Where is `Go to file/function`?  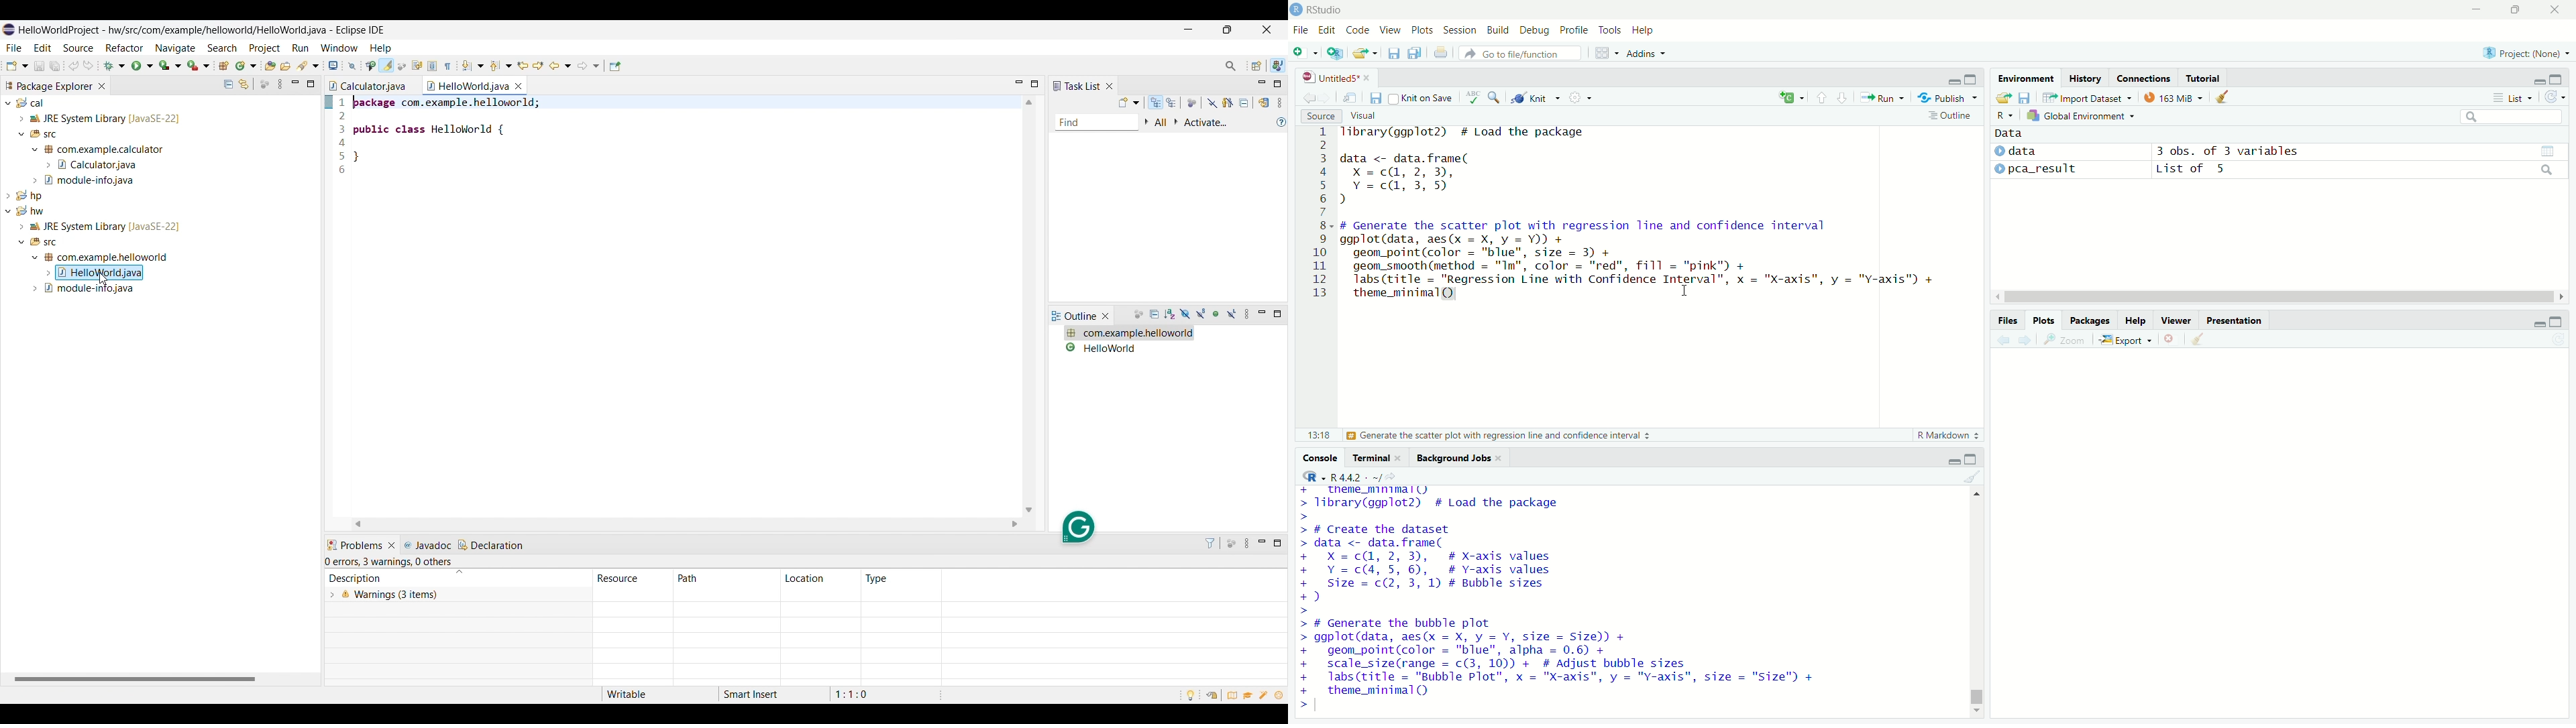
Go to file/function is located at coordinates (1520, 54).